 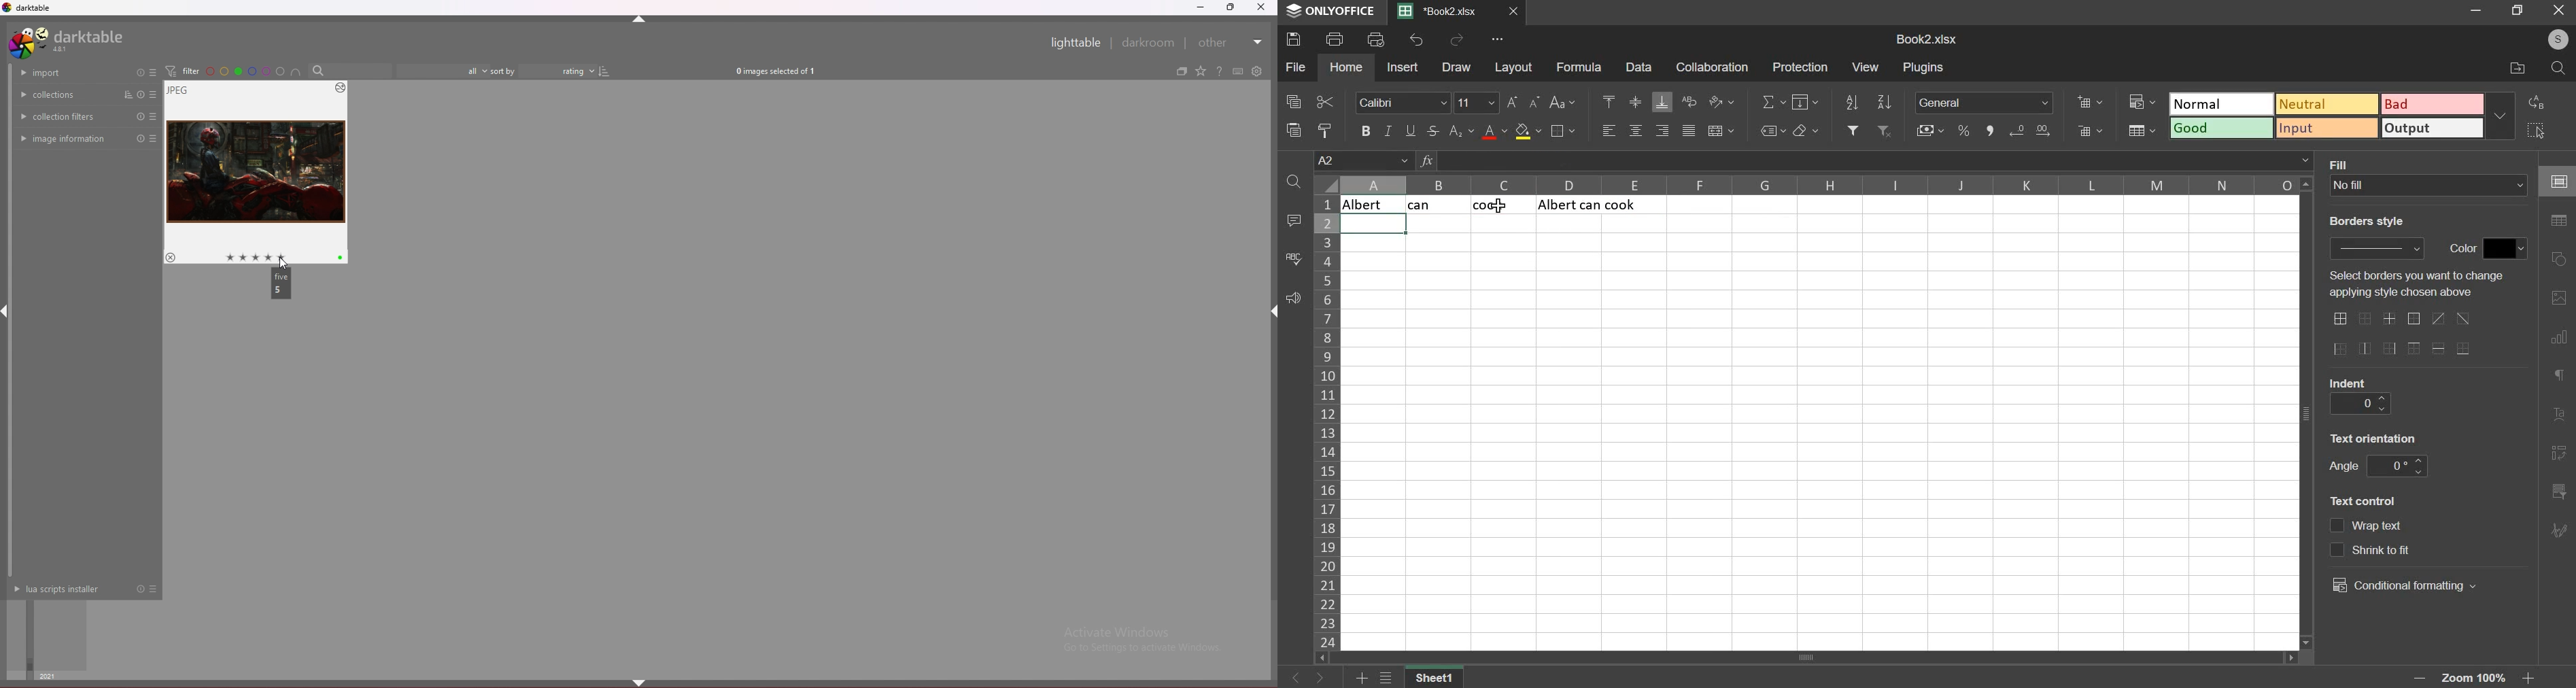 I want to click on align center, so click(x=1636, y=131).